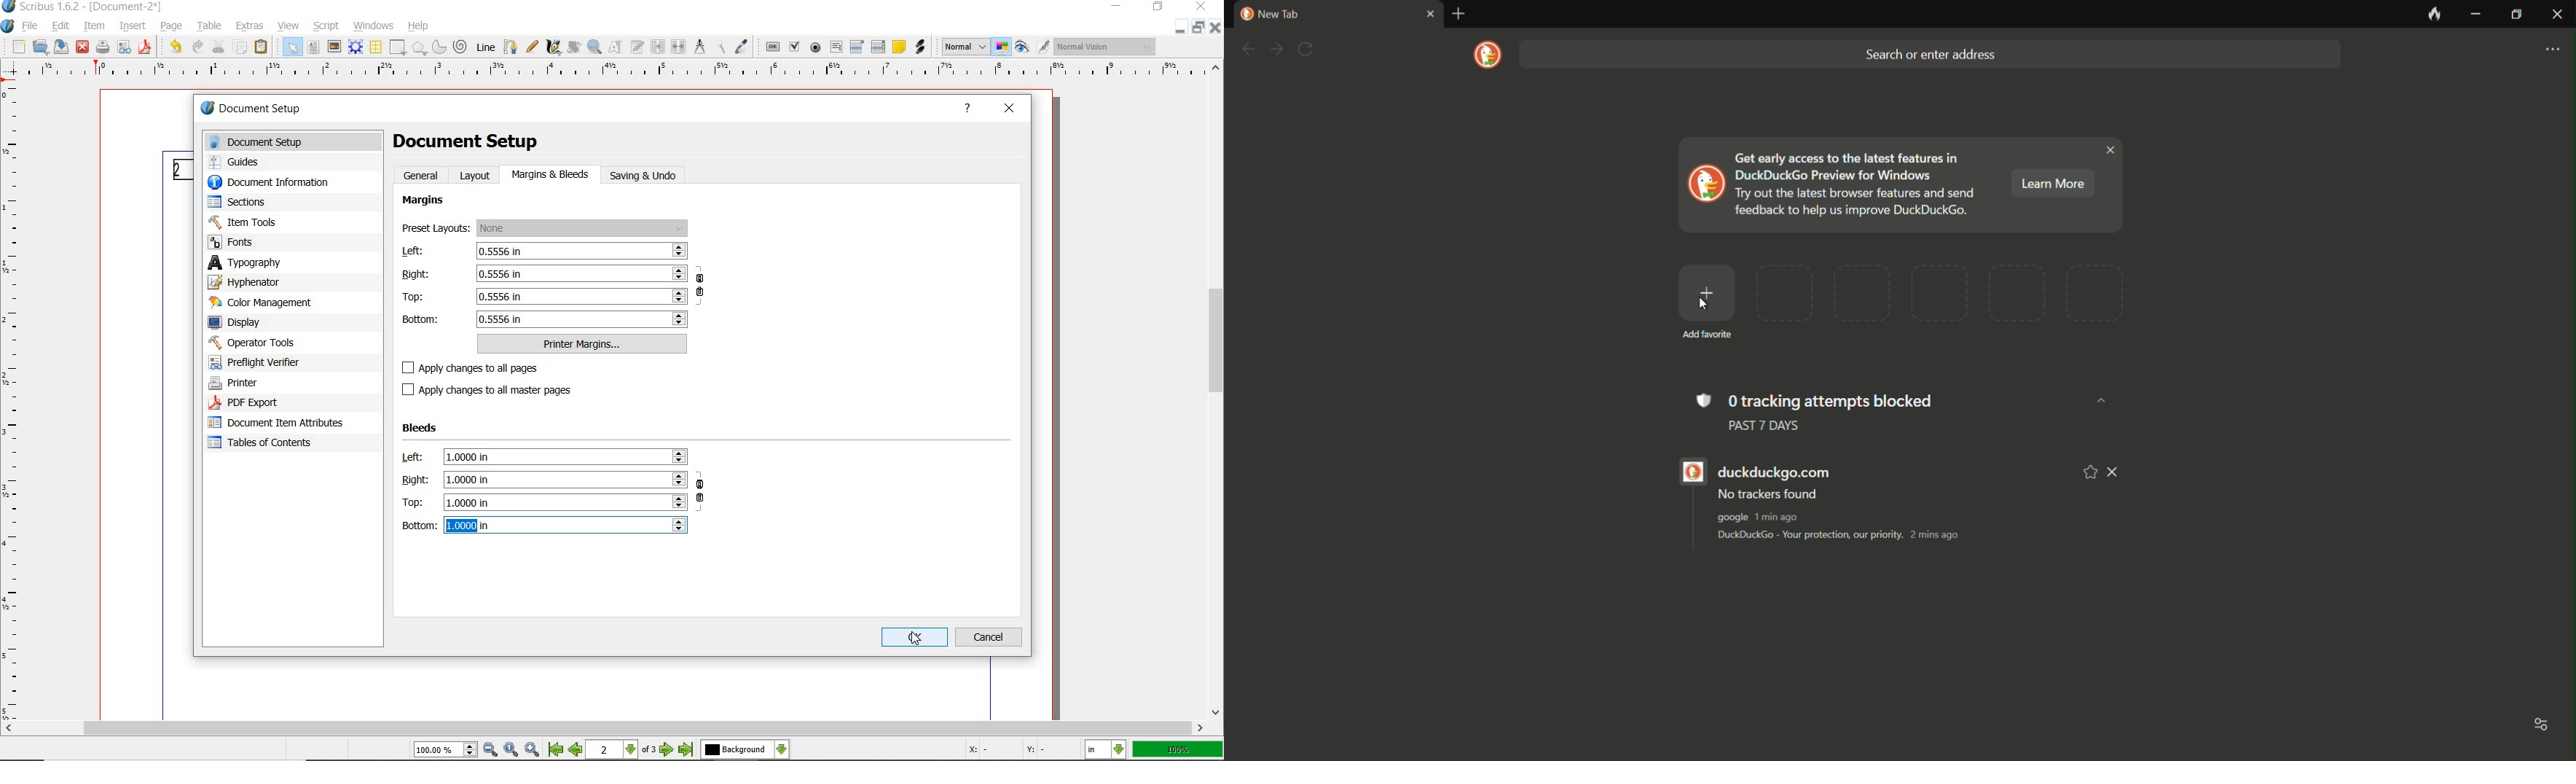 The image size is (2576, 784). Describe the element at coordinates (511, 750) in the screenshot. I see `Zoom to 100%` at that location.